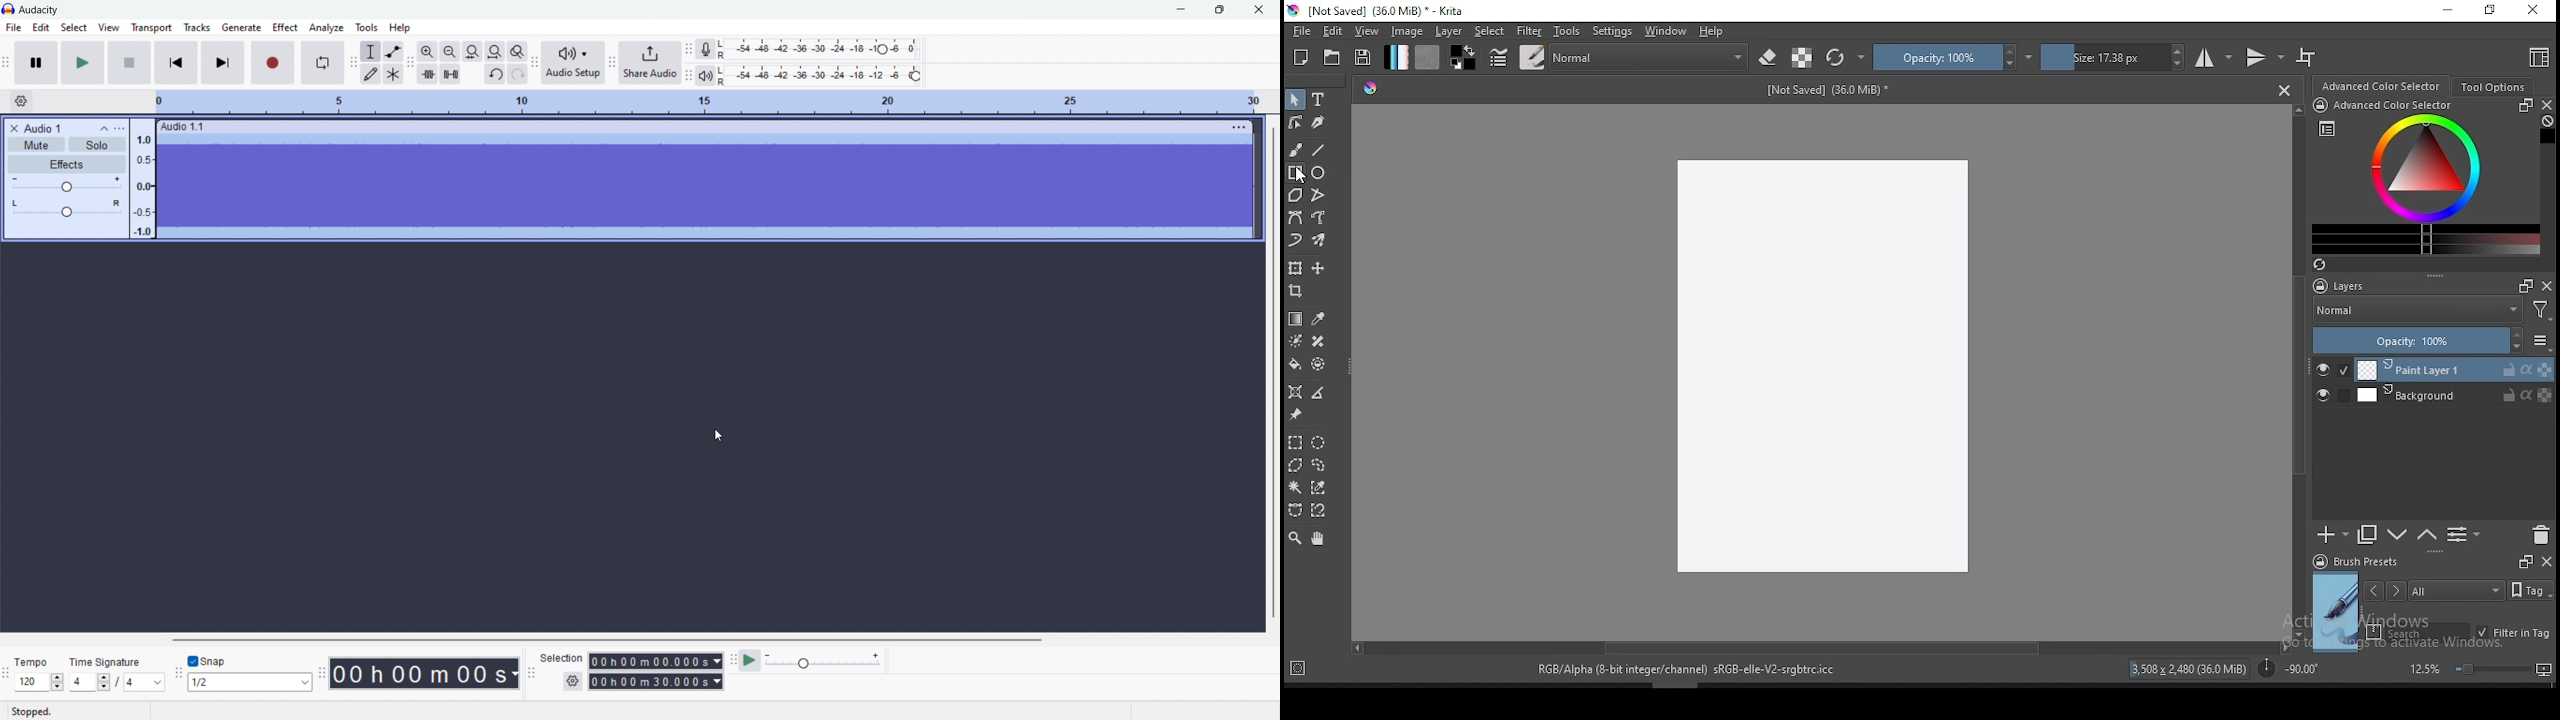 This screenshot has height=728, width=2576. Describe the element at coordinates (2336, 612) in the screenshot. I see `preview` at that location.